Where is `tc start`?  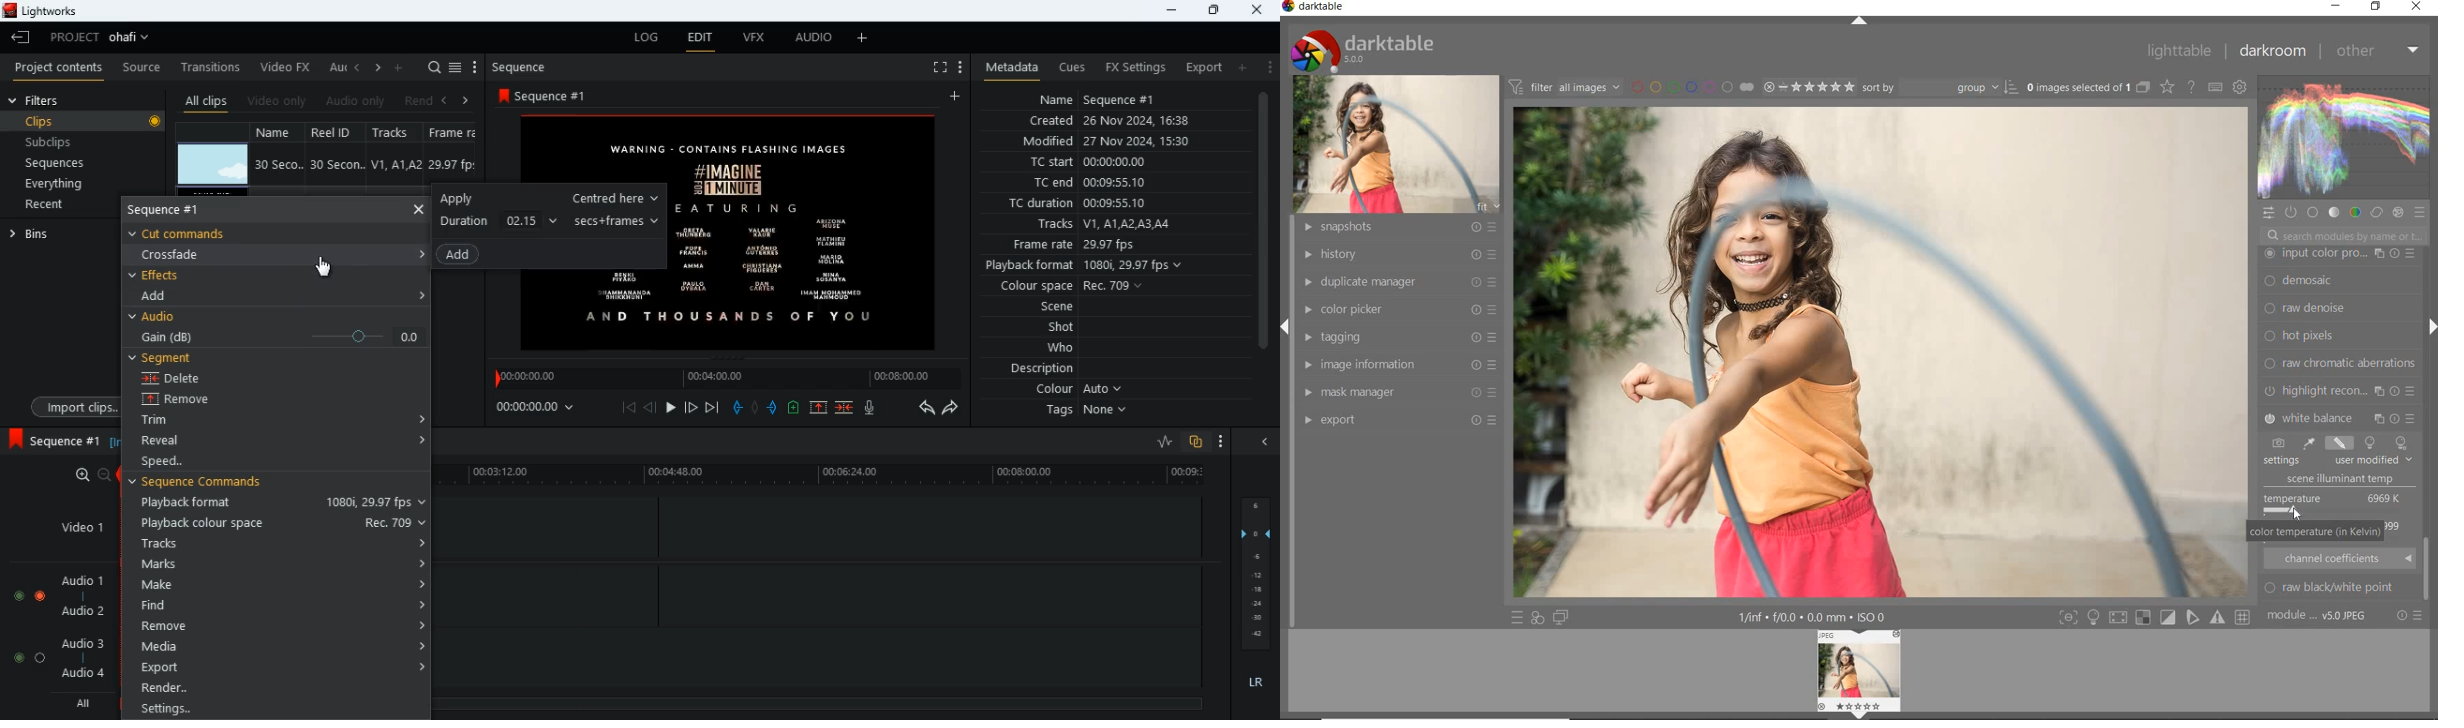 tc start is located at coordinates (1086, 163).